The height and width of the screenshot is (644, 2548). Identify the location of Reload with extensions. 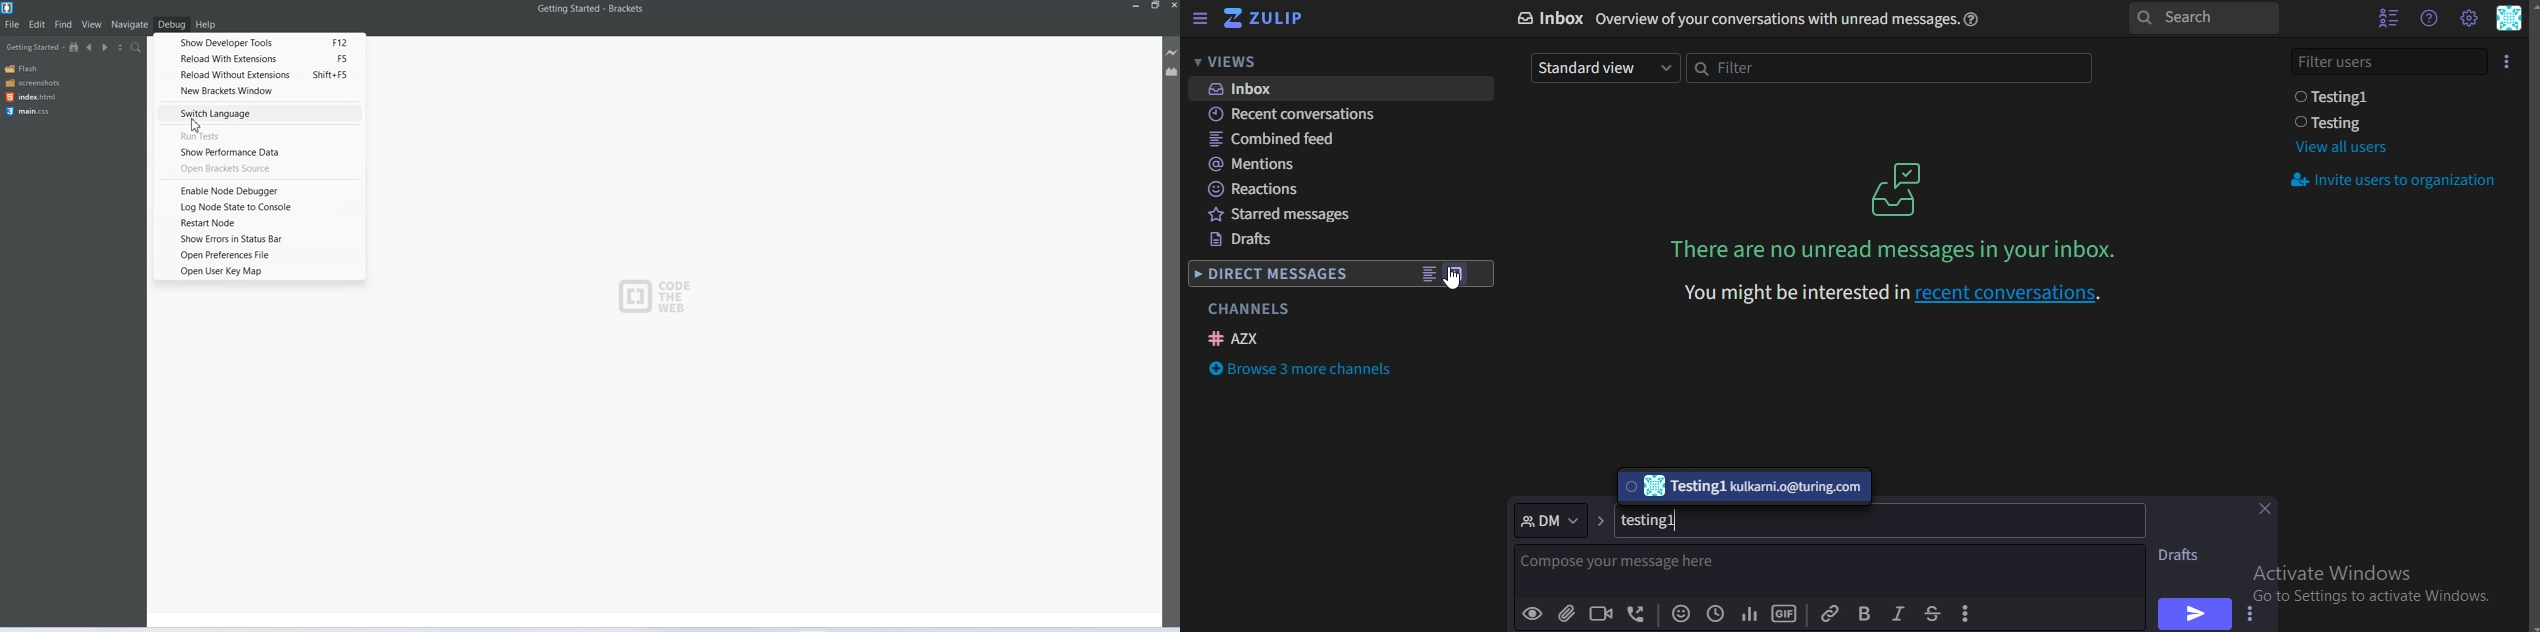
(258, 58).